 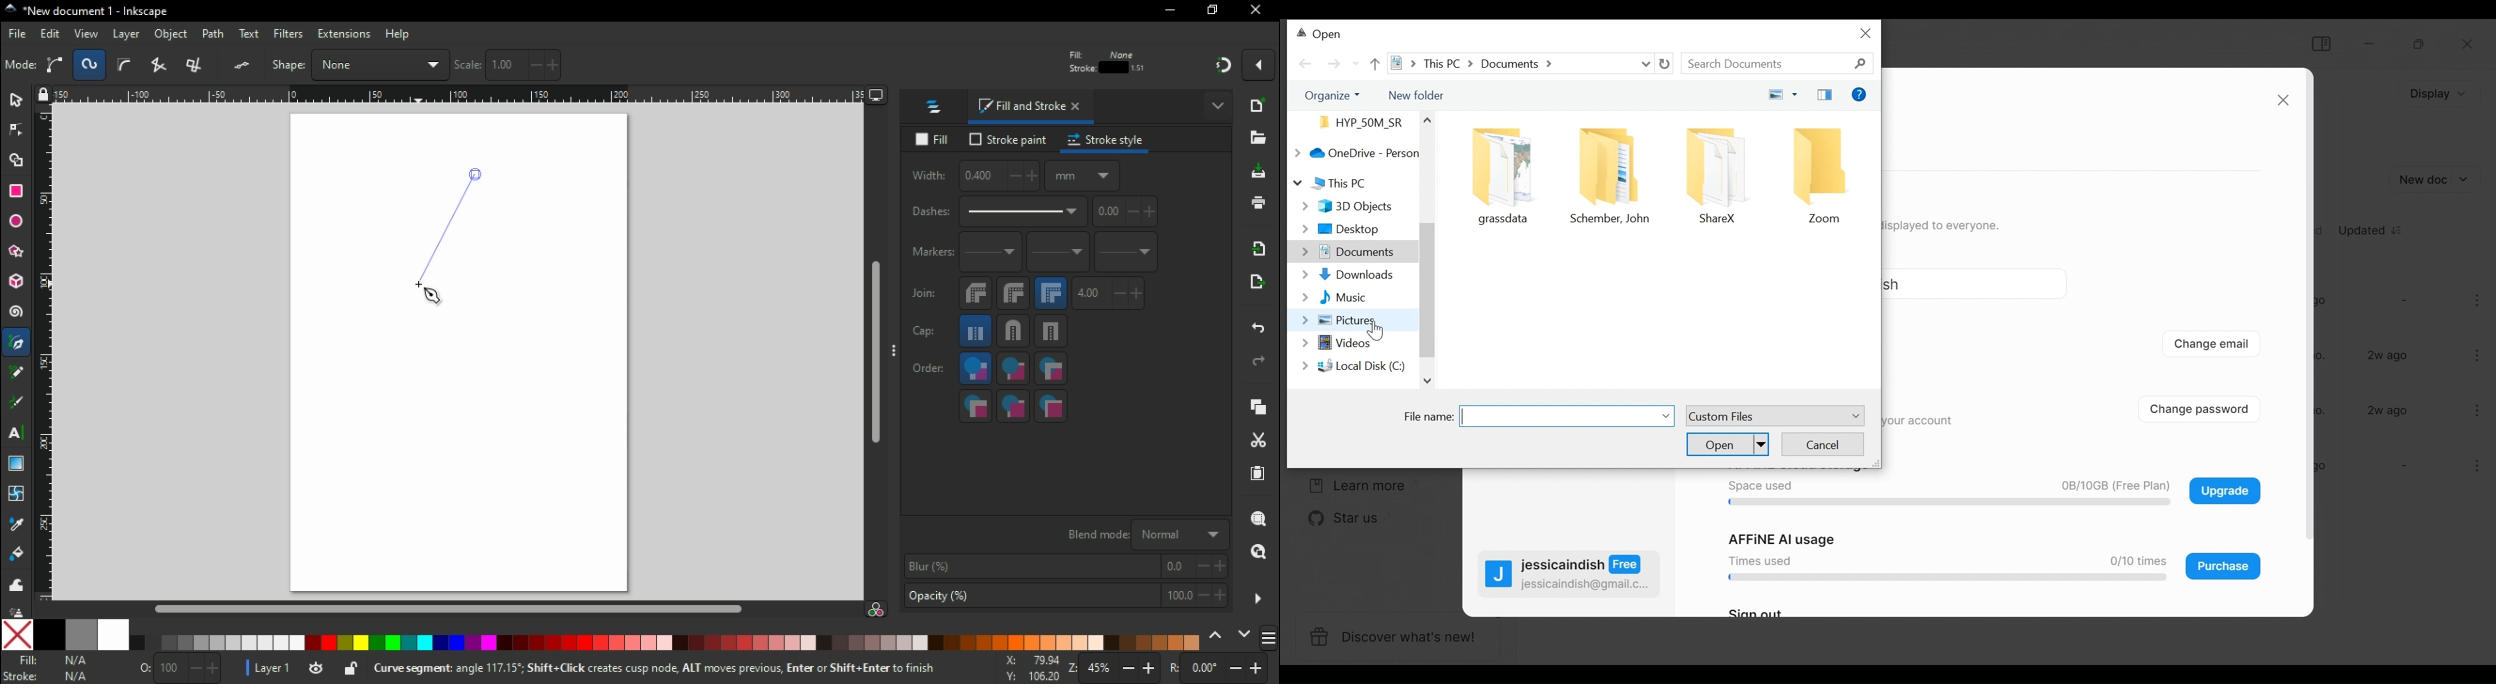 I want to click on cut, so click(x=1260, y=442).